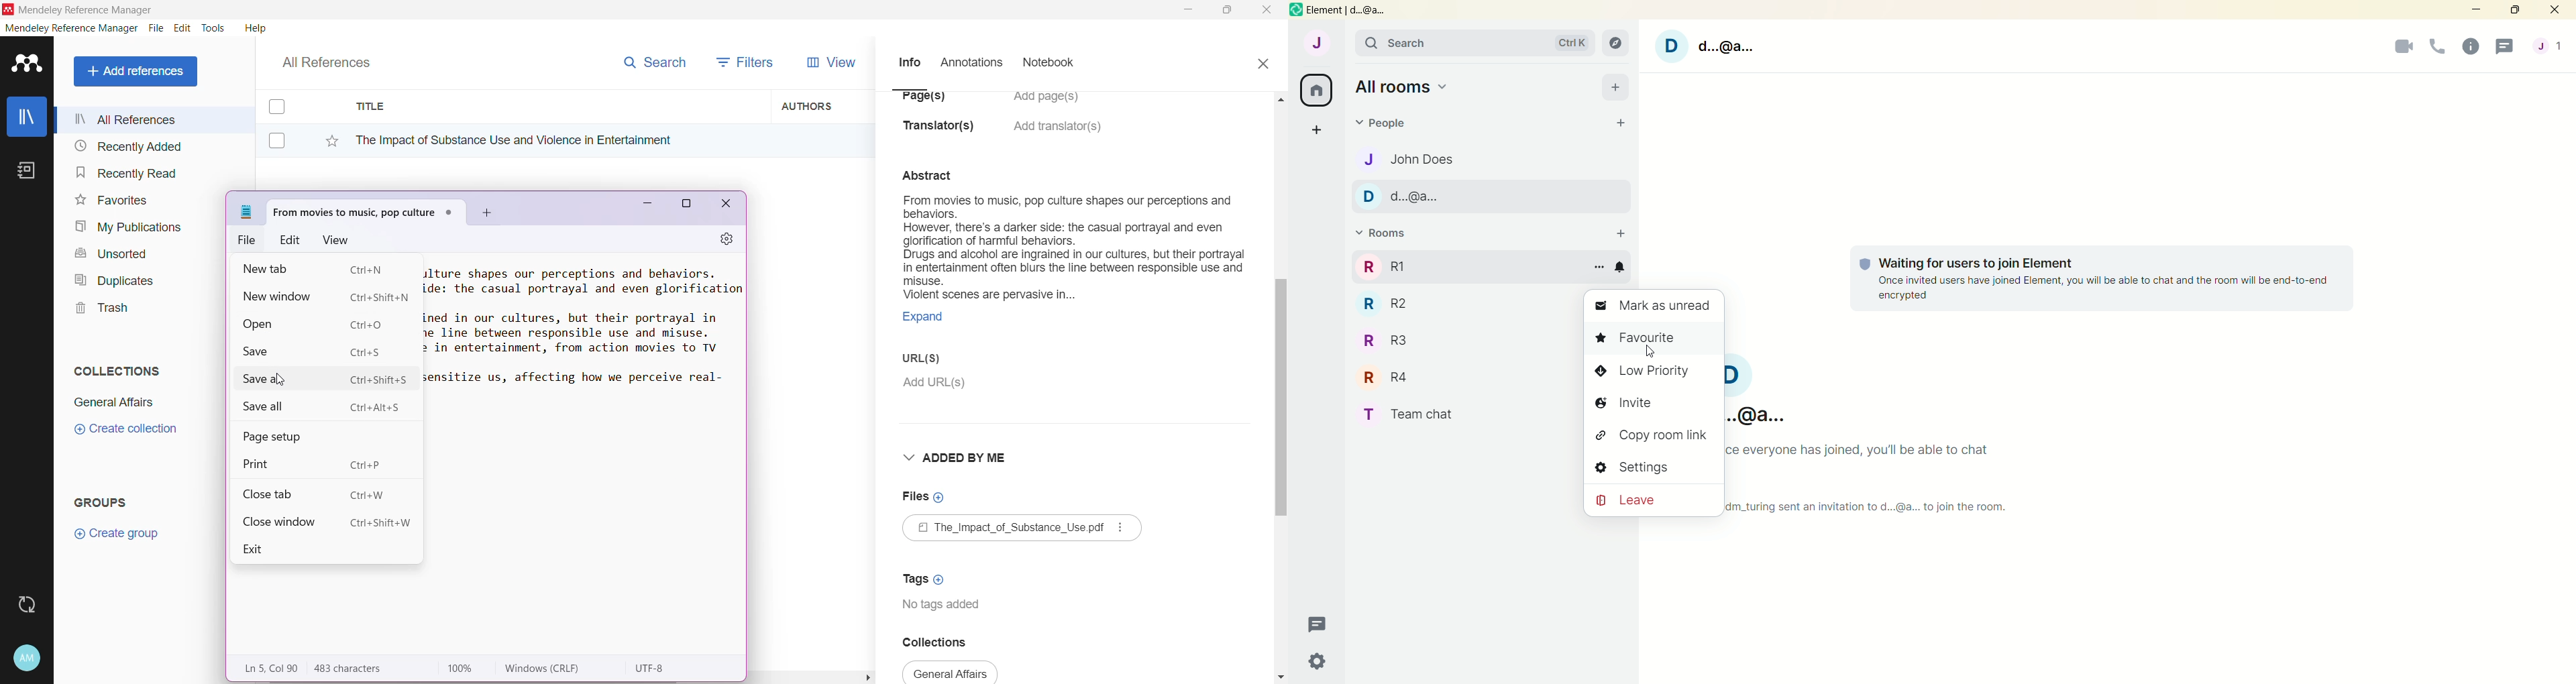 The image size is (2576, 700). What do you see at coordinates (327, 521) in the screenshot?
I see `Close window` at bounding box center [327, 521].